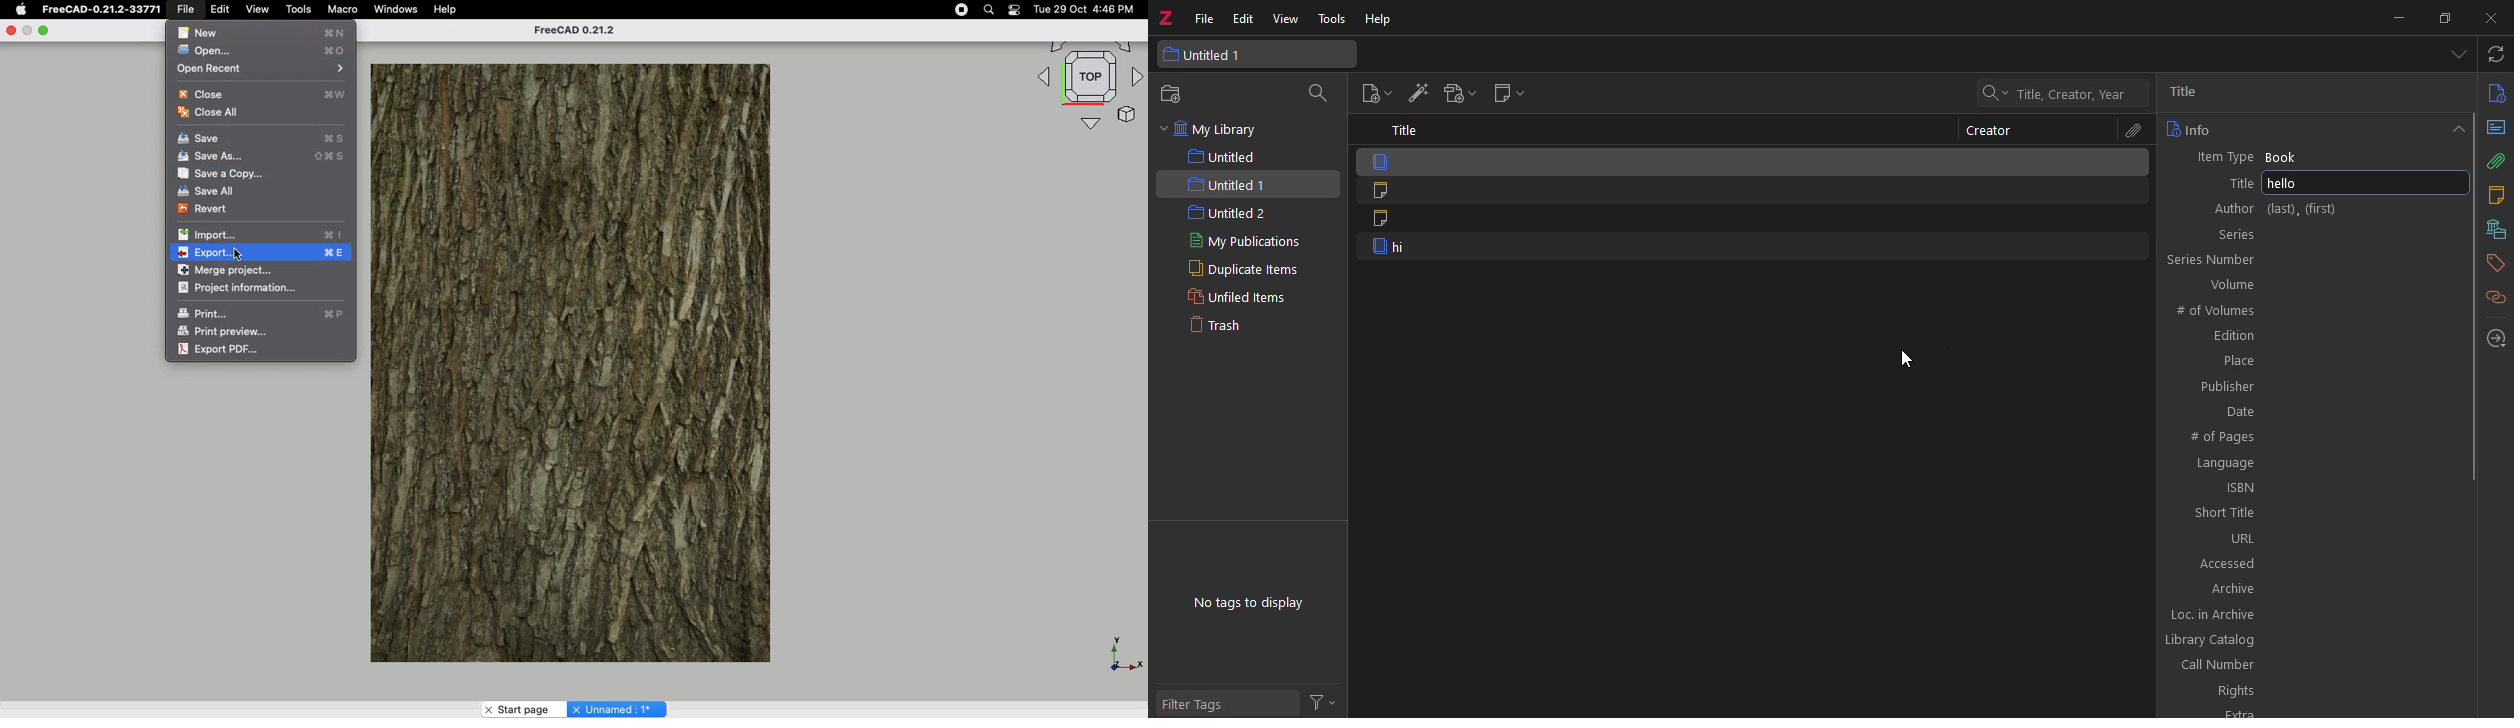 This screenshot has height=728, width=2520. I want to click on library catalog, so click(2304, 641).